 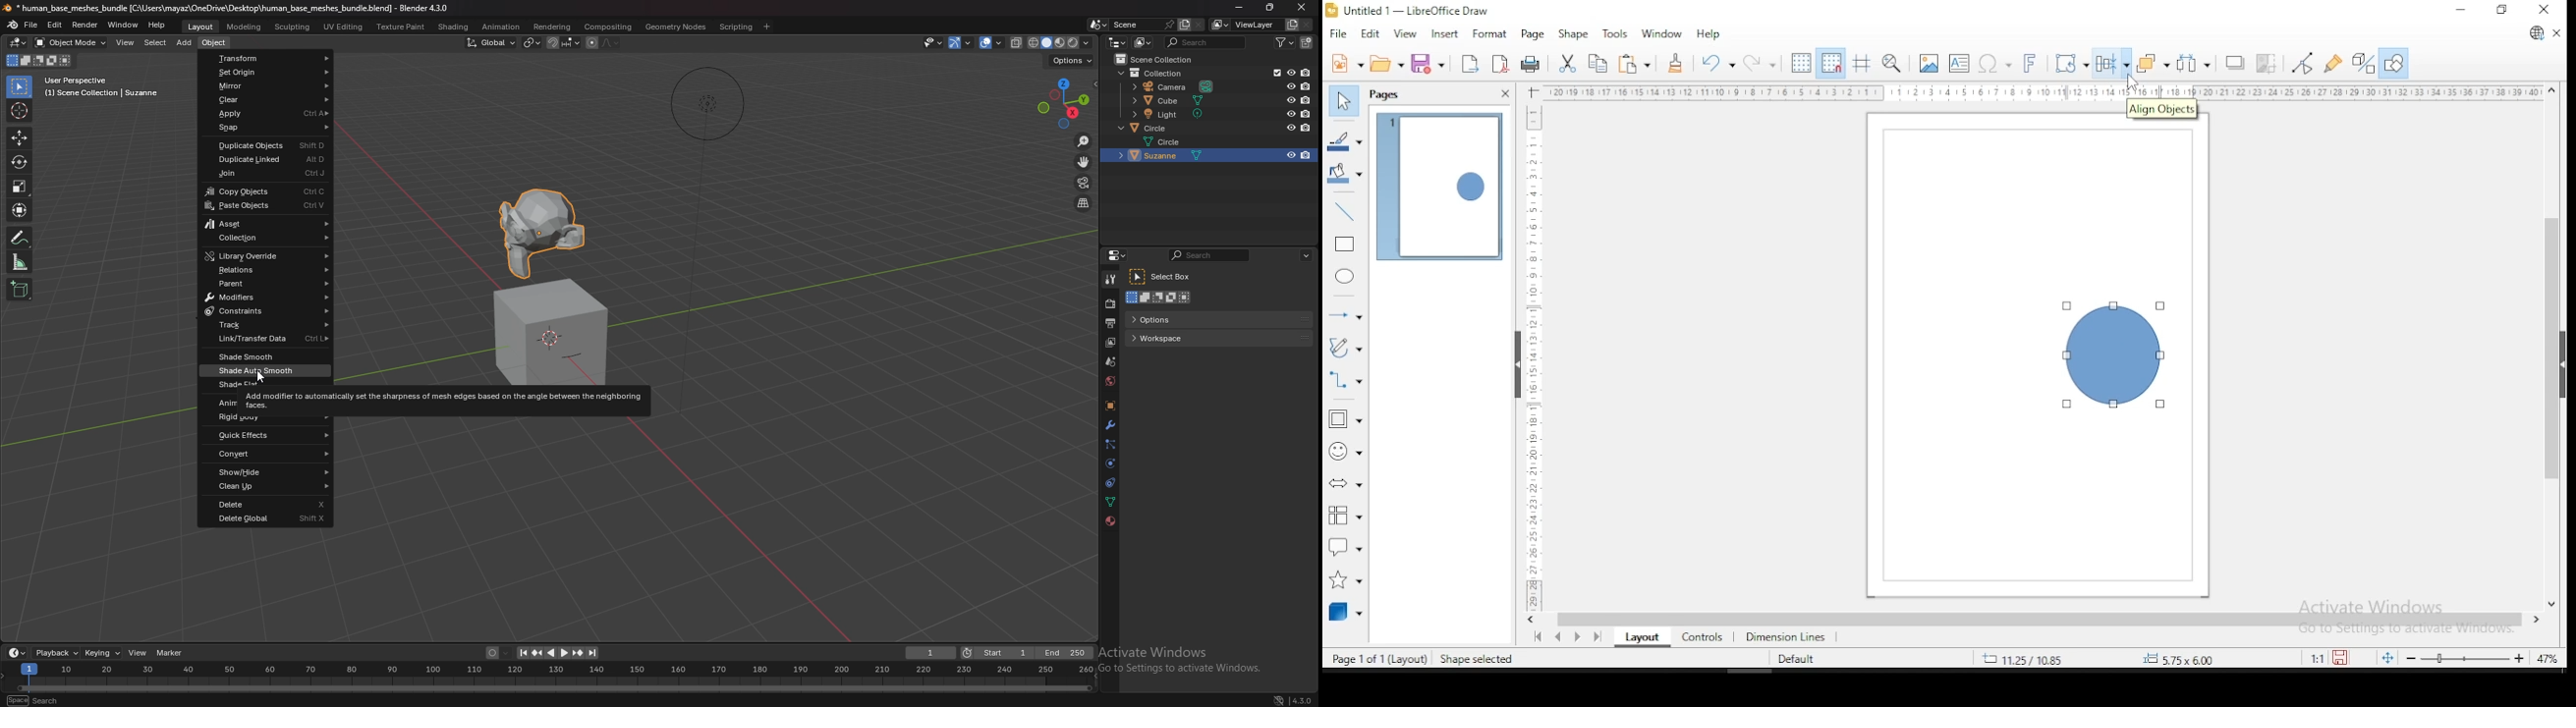 What do you see at coordinates (201, 26) in the screenshot?
I see `layout` at bounding box center [201, 26].